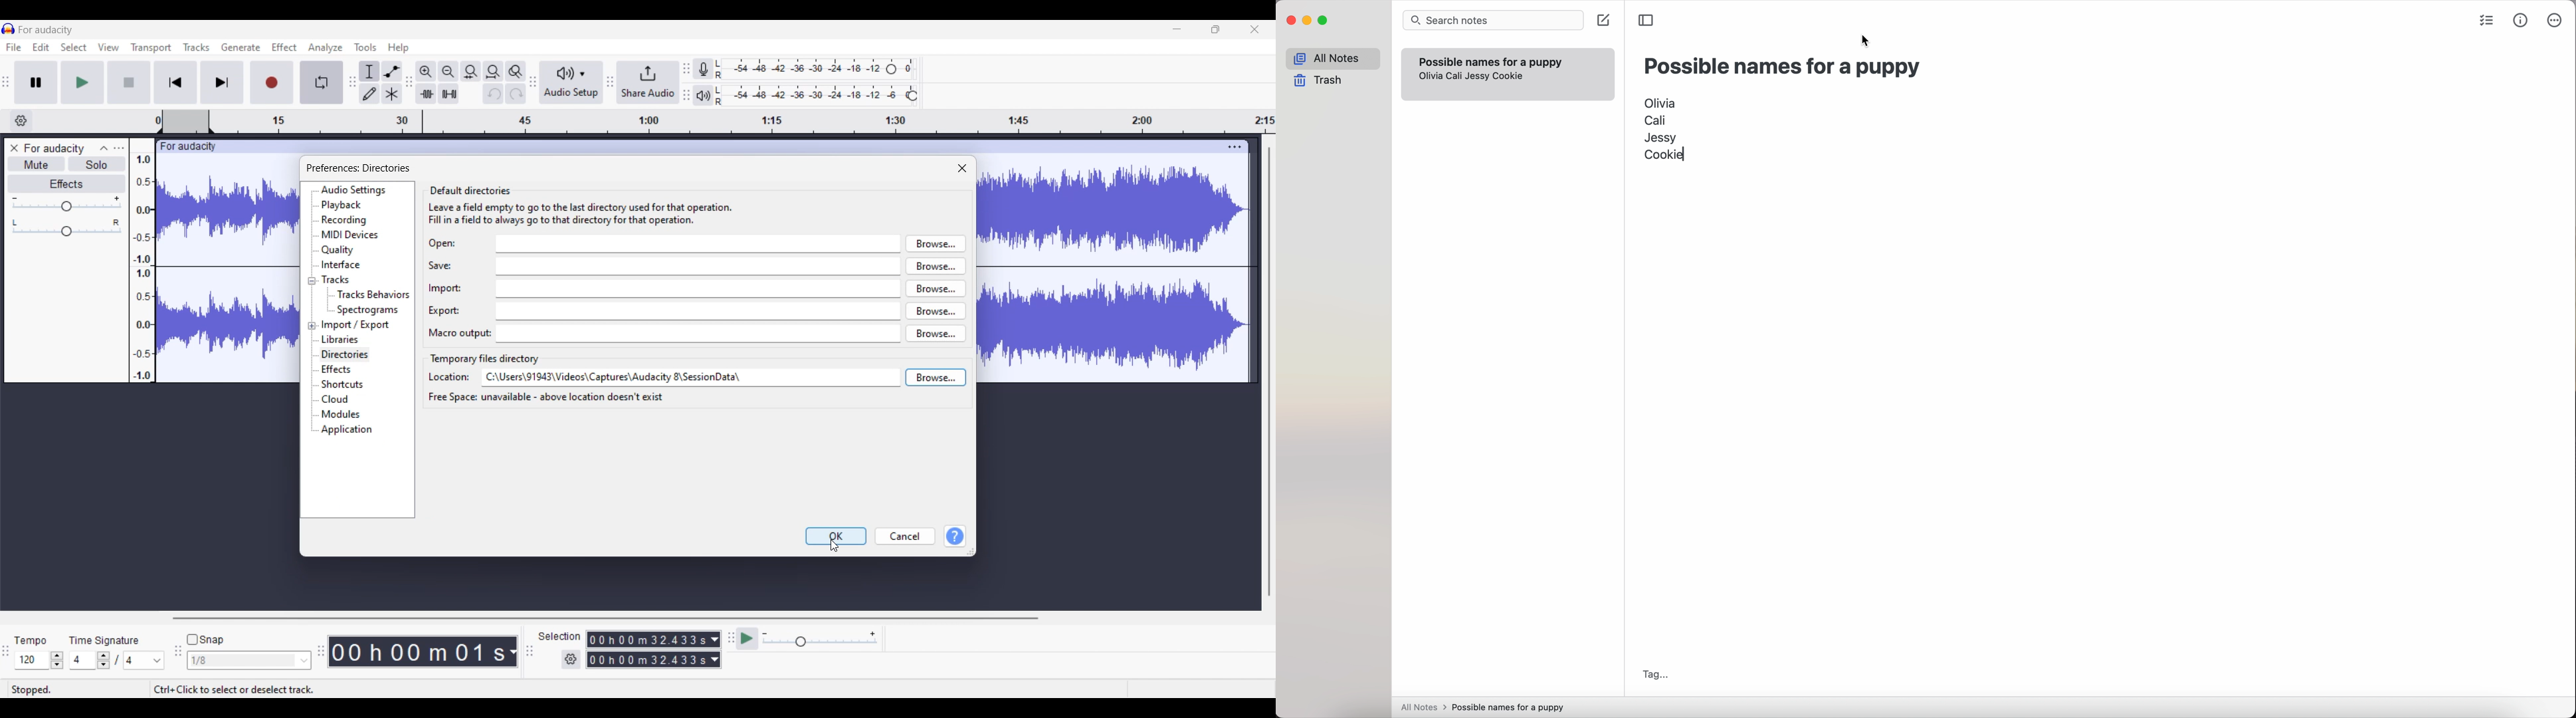 The width and height of the screenshot is (2576, 728). I want to click on Redo, so click(516, 93).